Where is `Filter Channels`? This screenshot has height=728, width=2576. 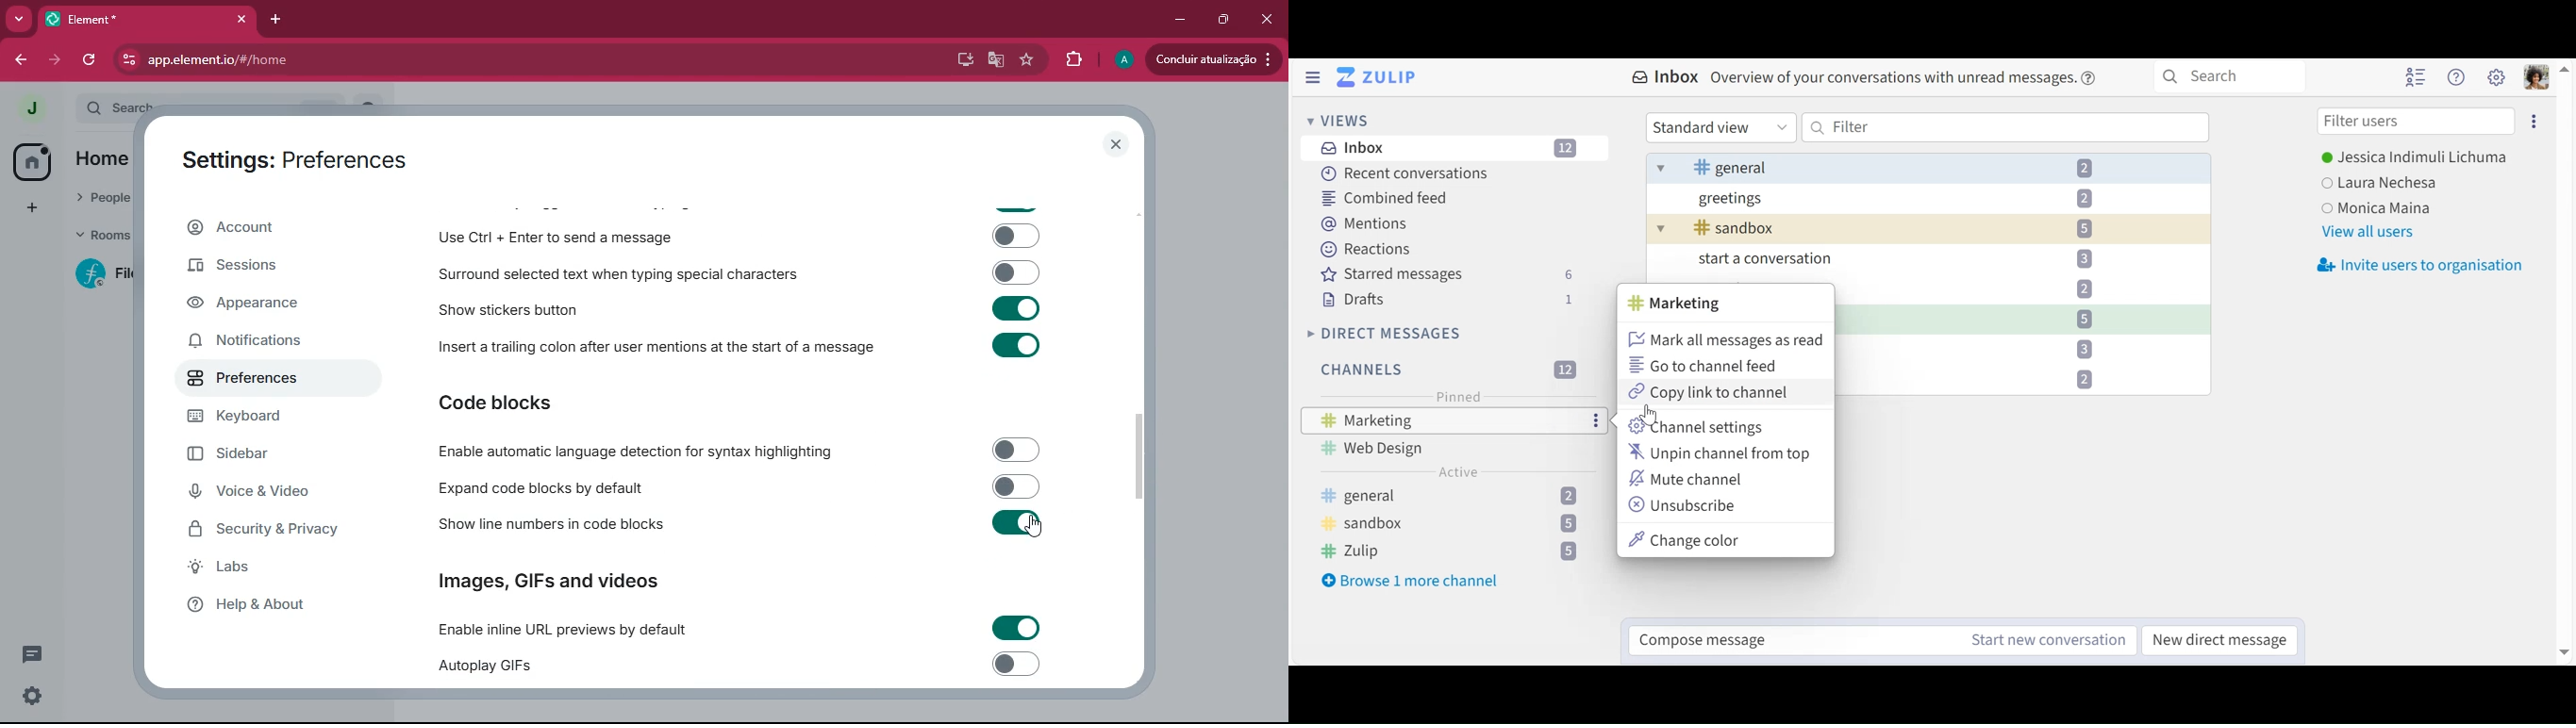 Filter Channels is located at coordinates (1446, 369).